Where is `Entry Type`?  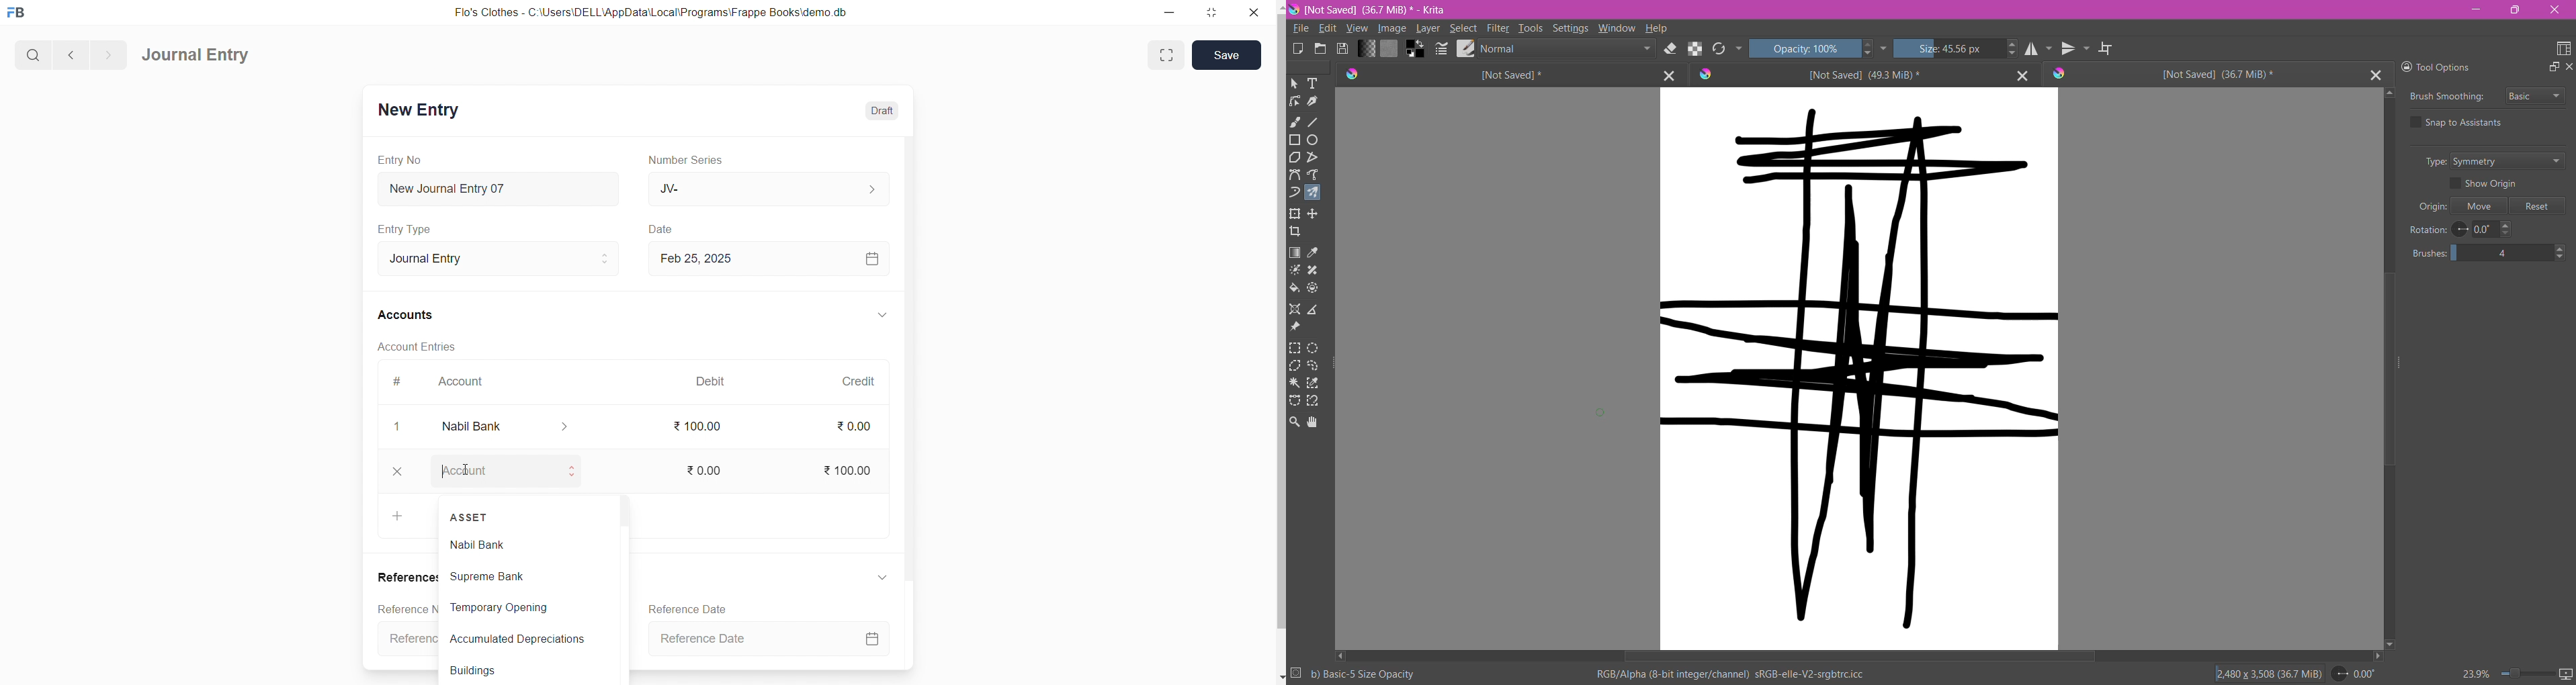
Entry Type is located at coordinates (413, 229).